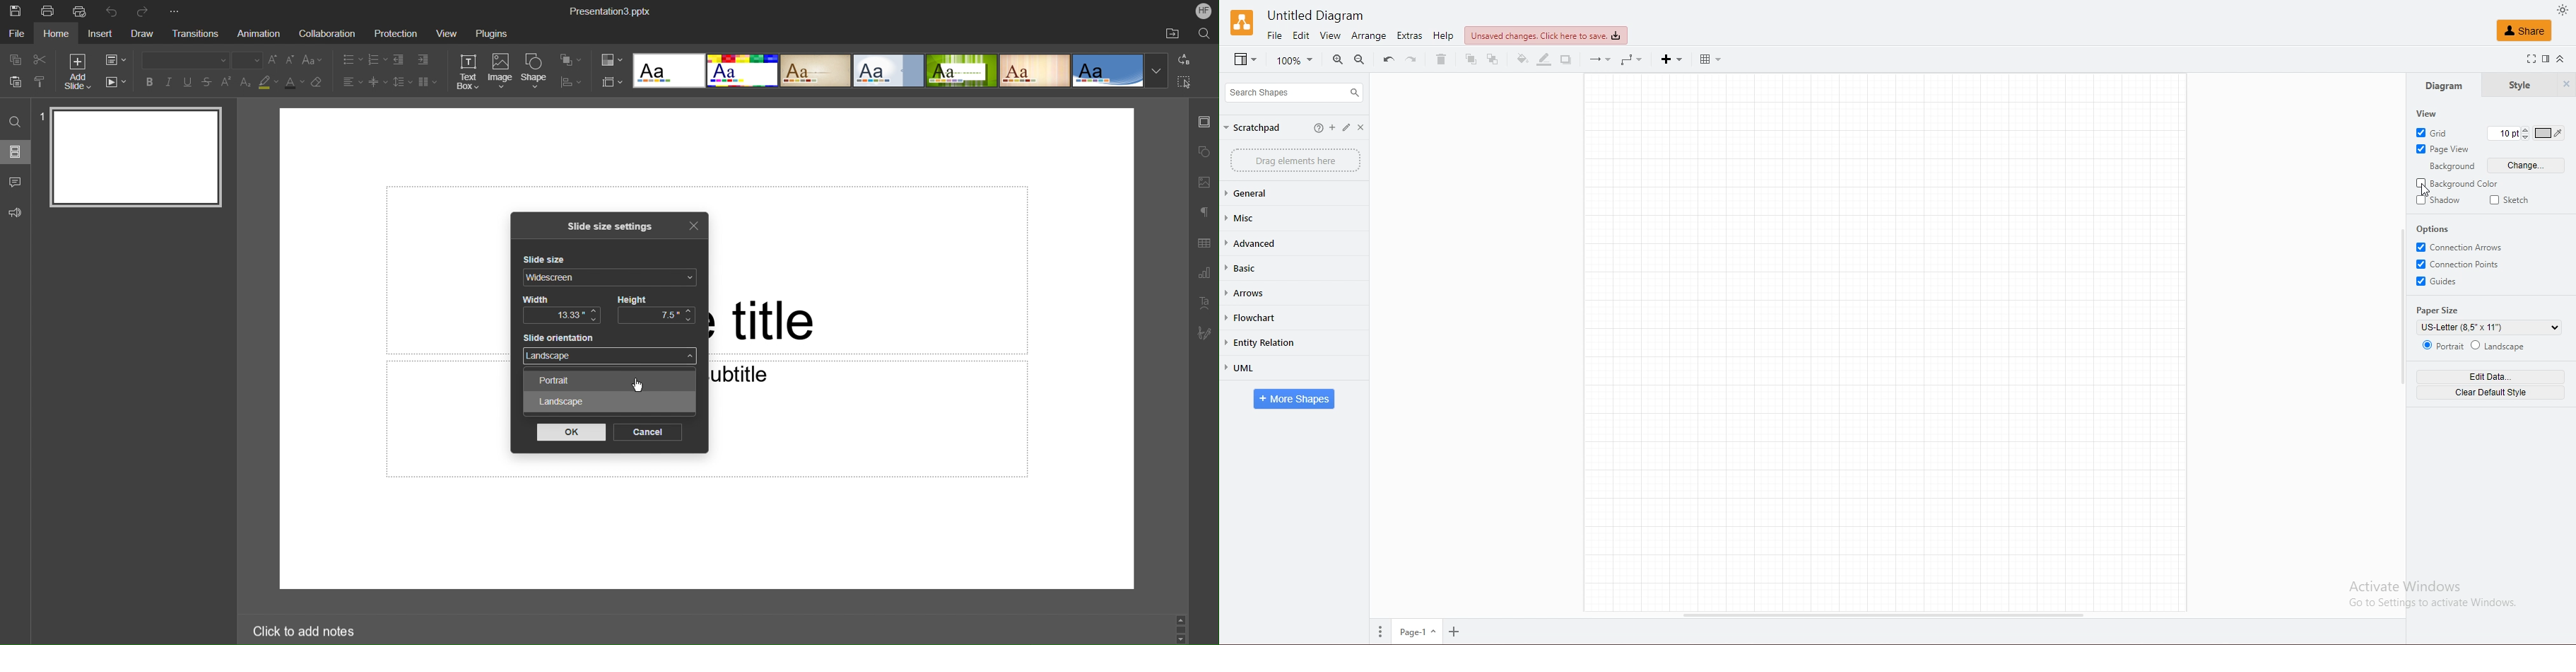 This screenshot has height=672, width=2576. What do you see at coordinates (117, 82) in the screenshot?
I see `Playback` at bounding box center [117, 82].